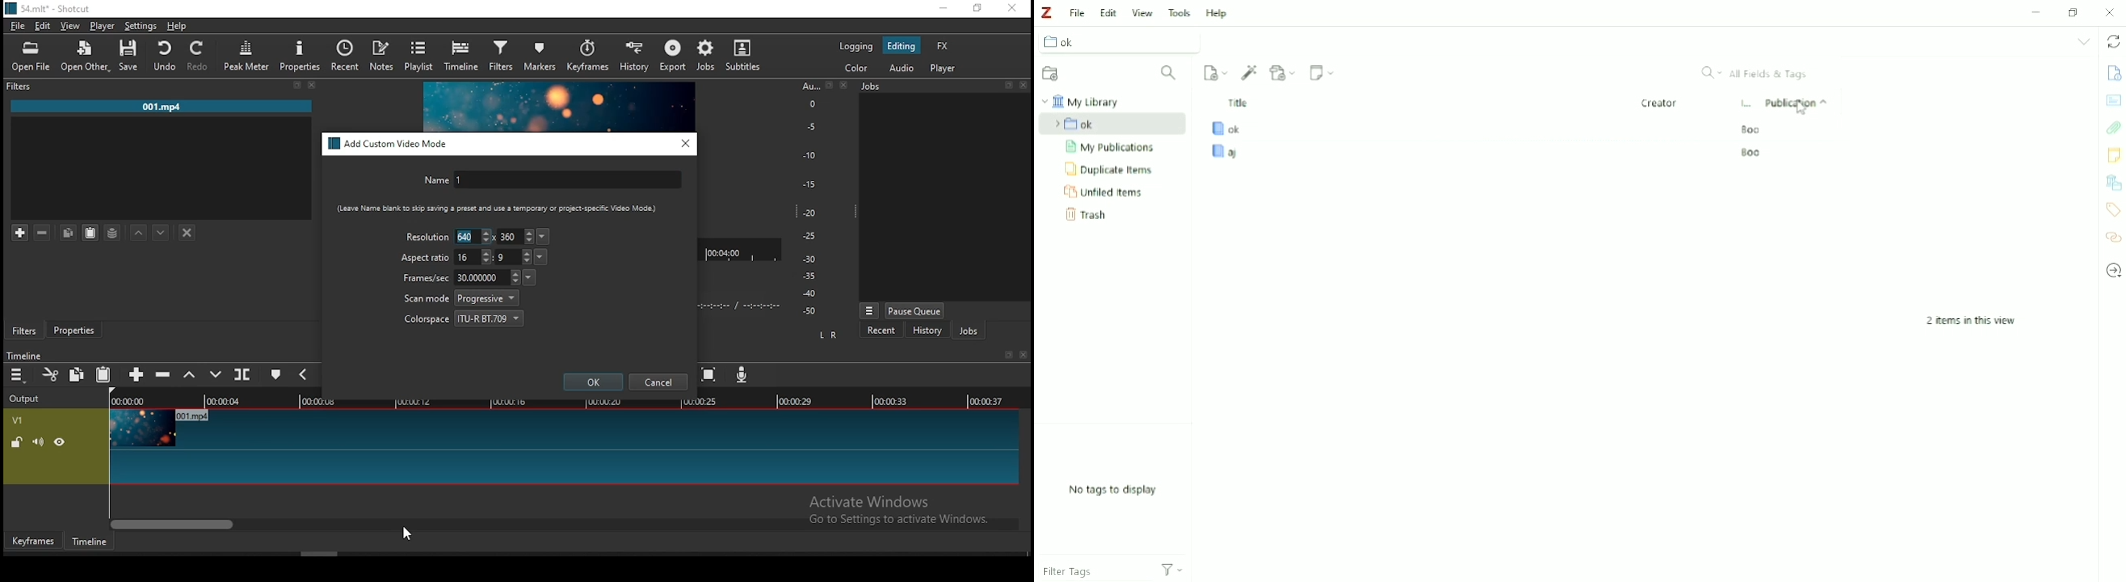 This screenshot has height=588, width=2128. Describe the element at coordinates (86, 57) in the screenshot. I see `open other` at that location.